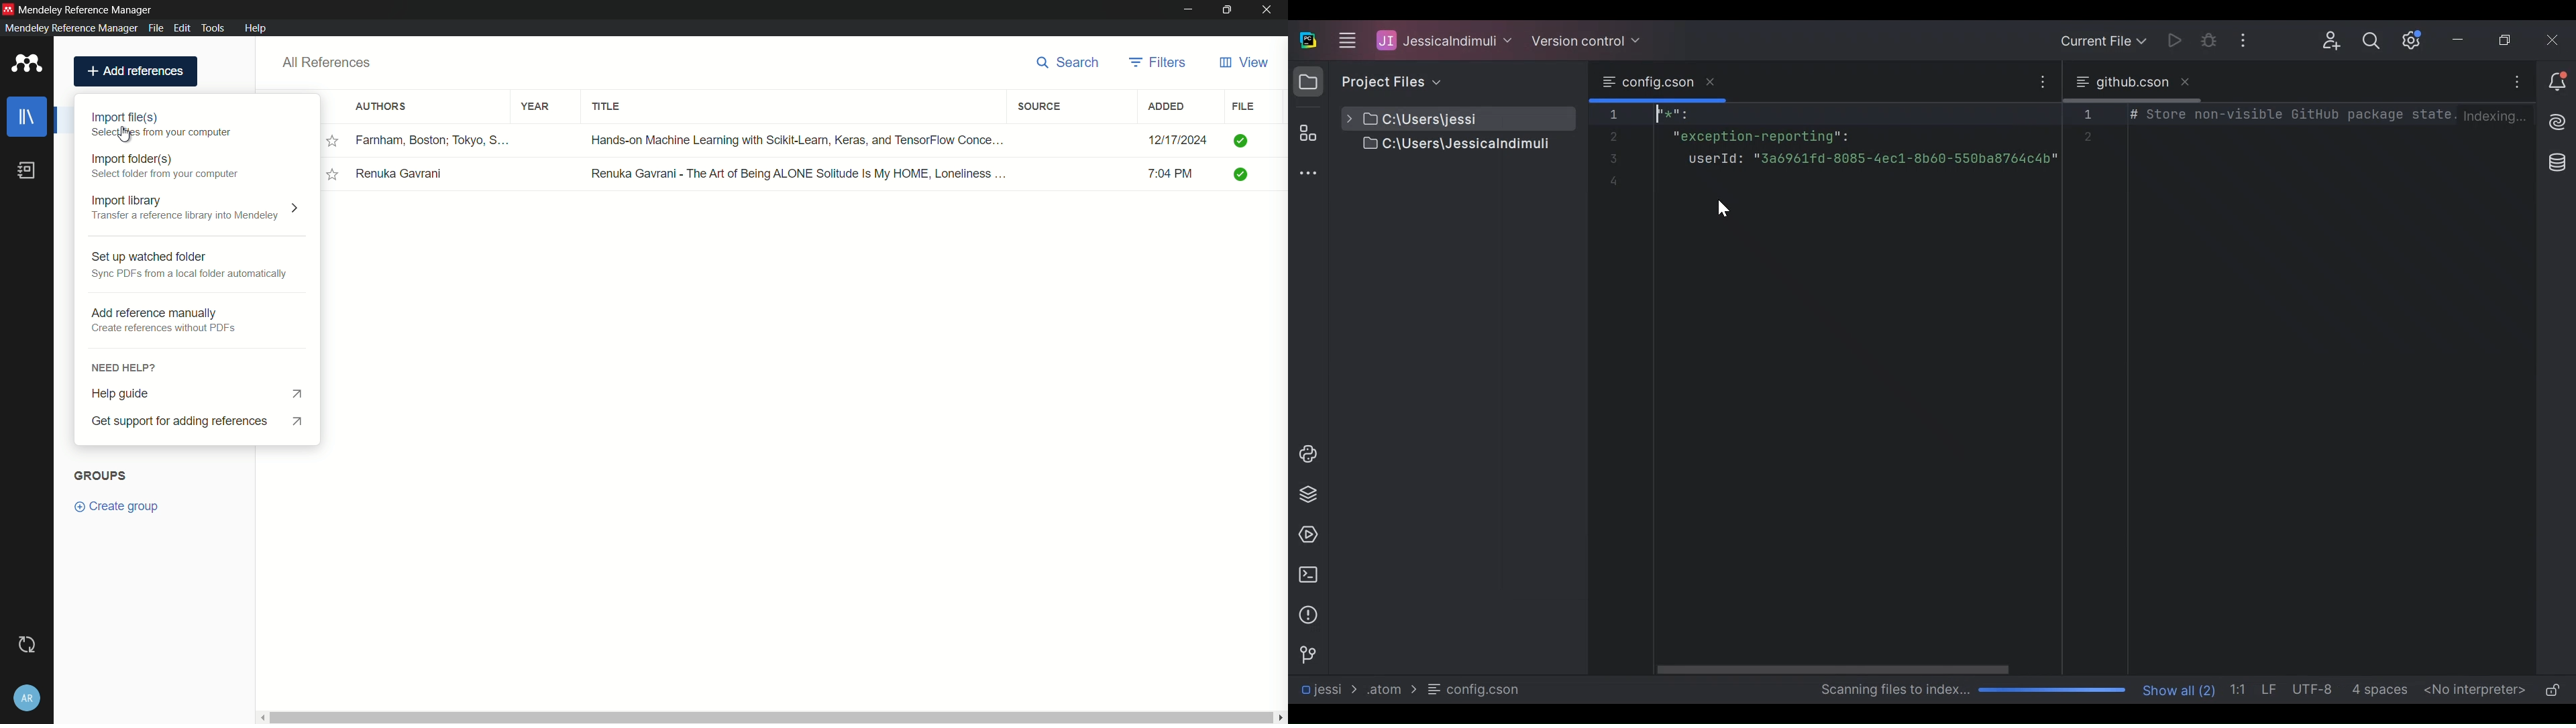  I want to click on library, so click(29, 117).